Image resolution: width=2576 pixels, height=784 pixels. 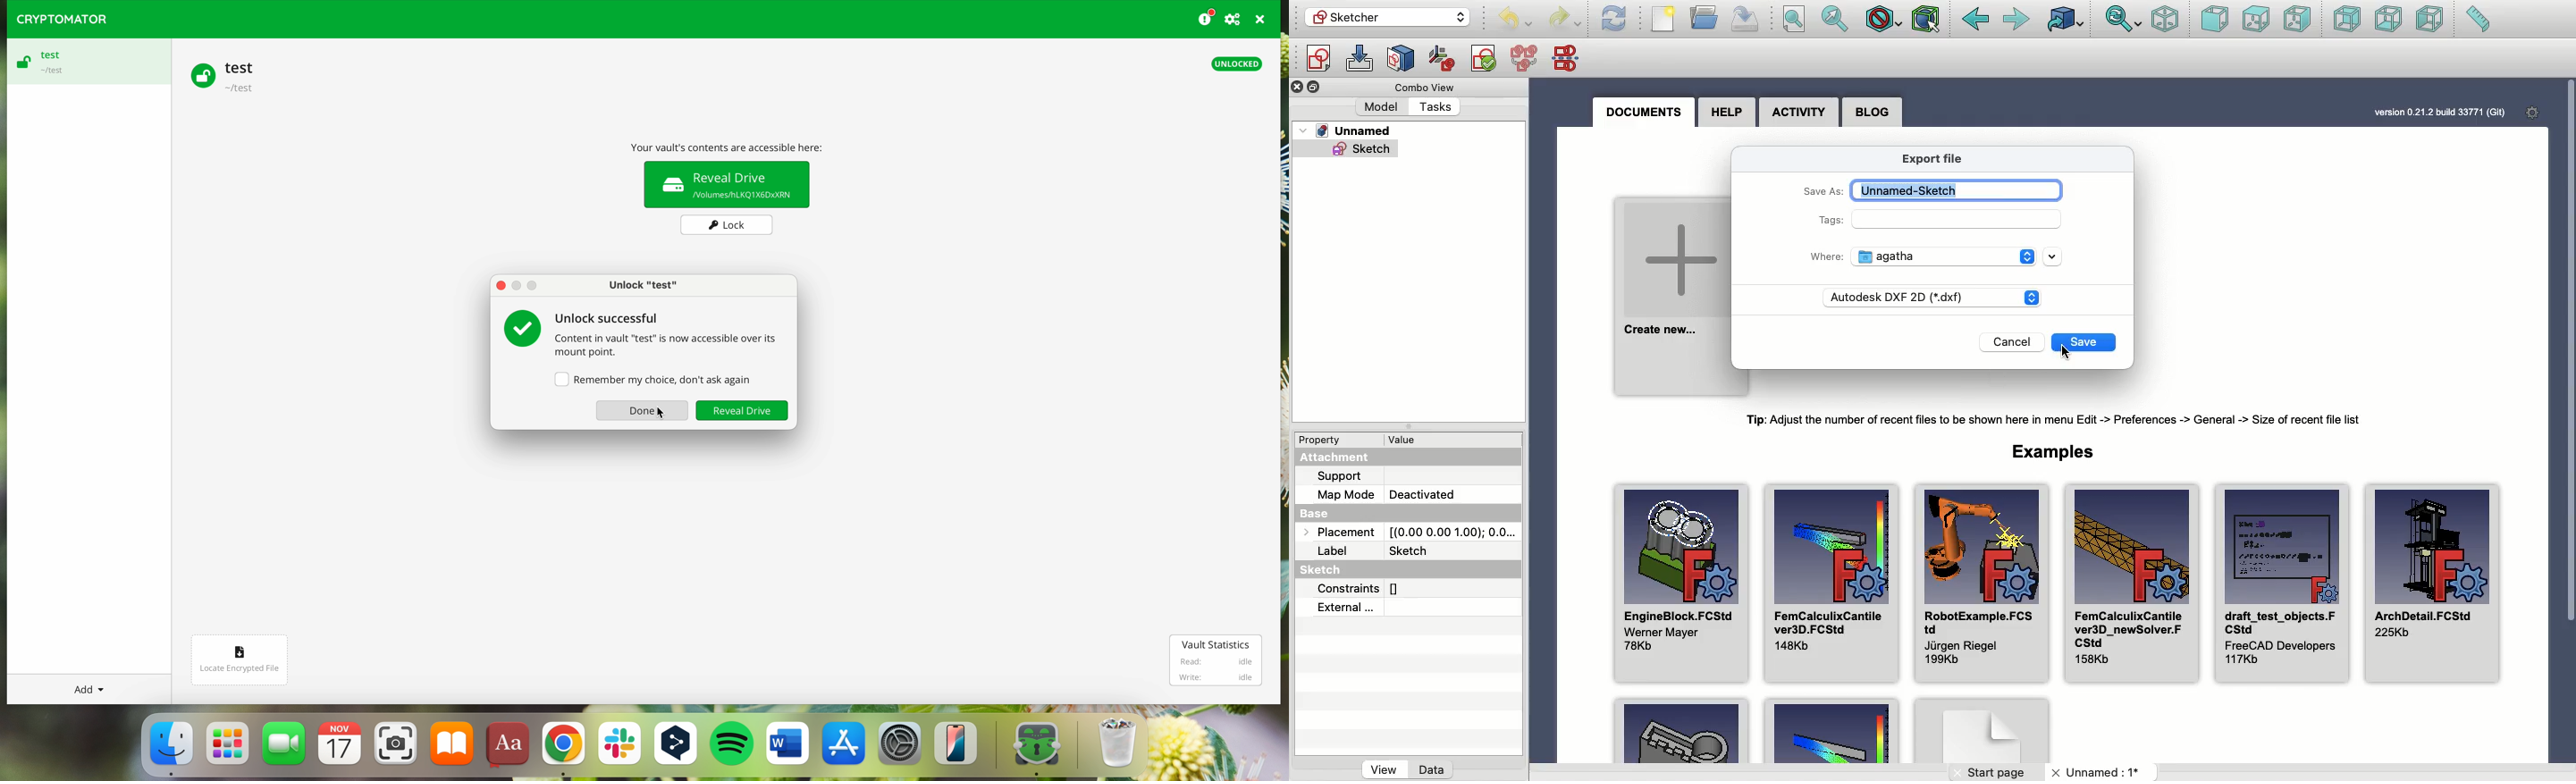 What do you see at coordinates (1960, 219) in the screenshot?
I see `Input` at bounding box center [1960, 219].